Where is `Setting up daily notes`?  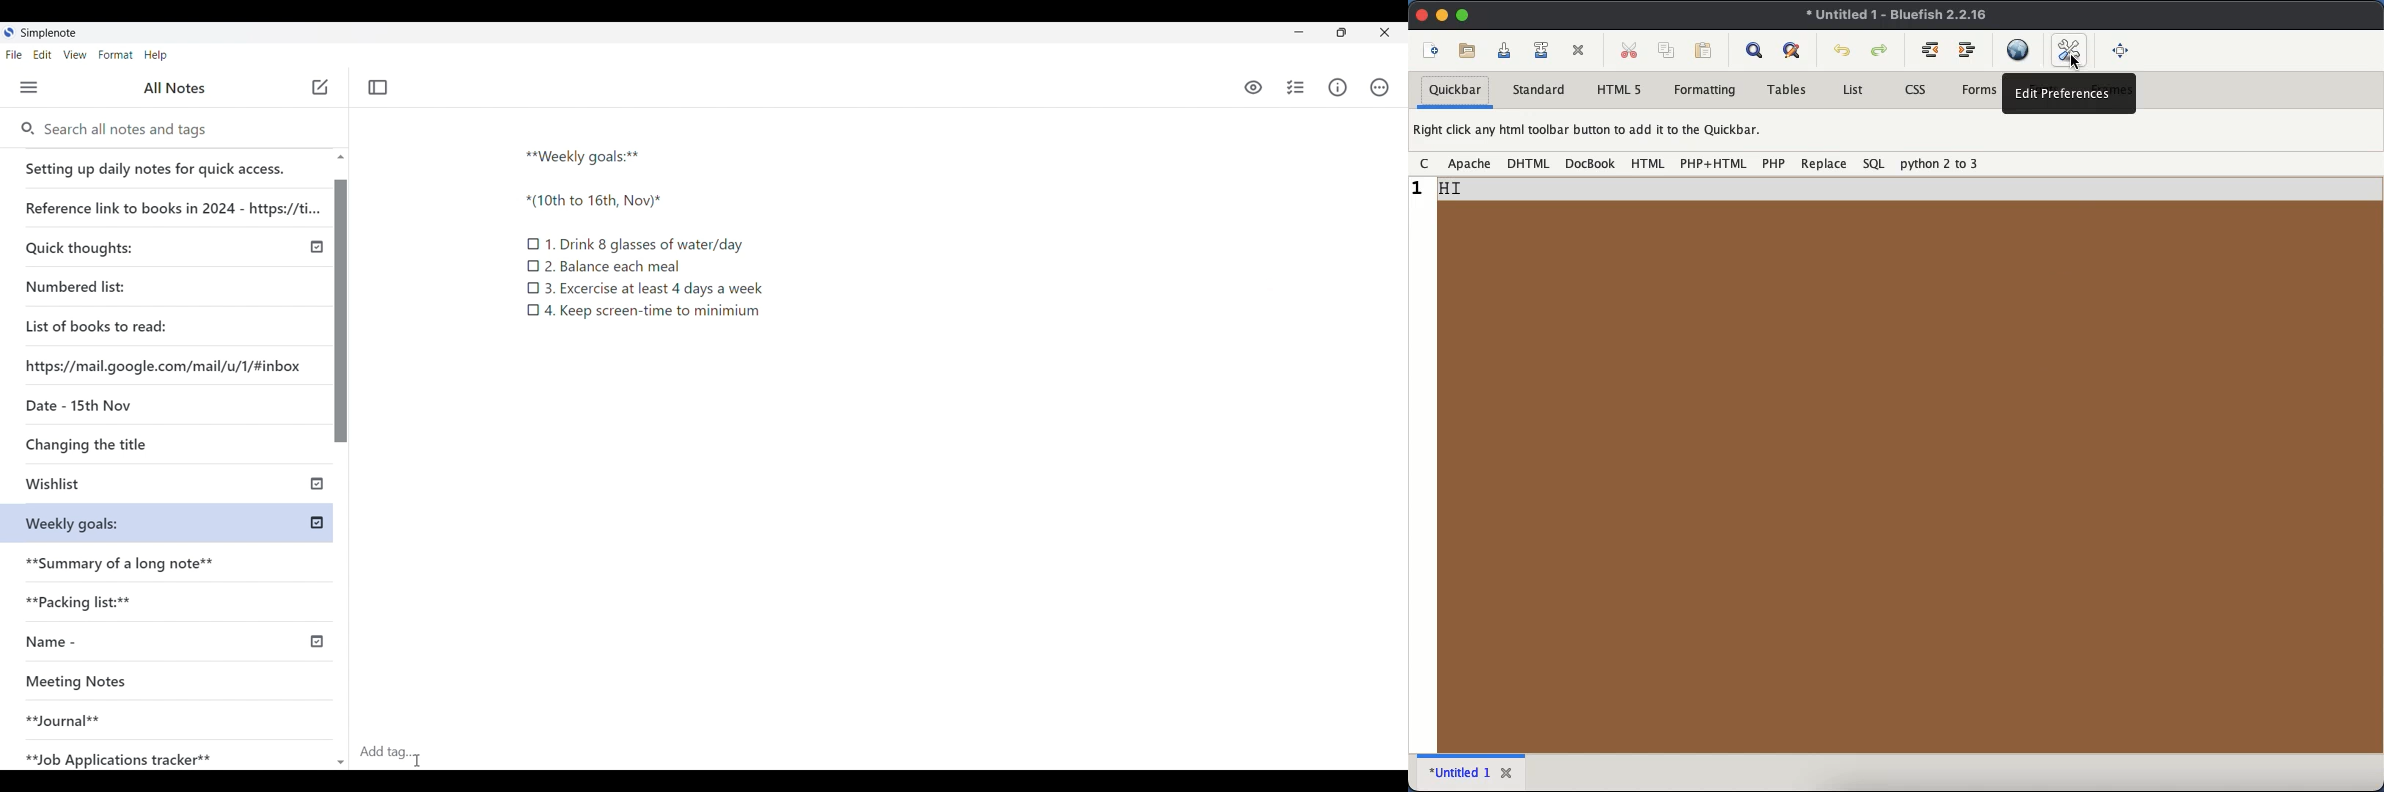
Setting up daily notes is located at coordinates (169, 164).